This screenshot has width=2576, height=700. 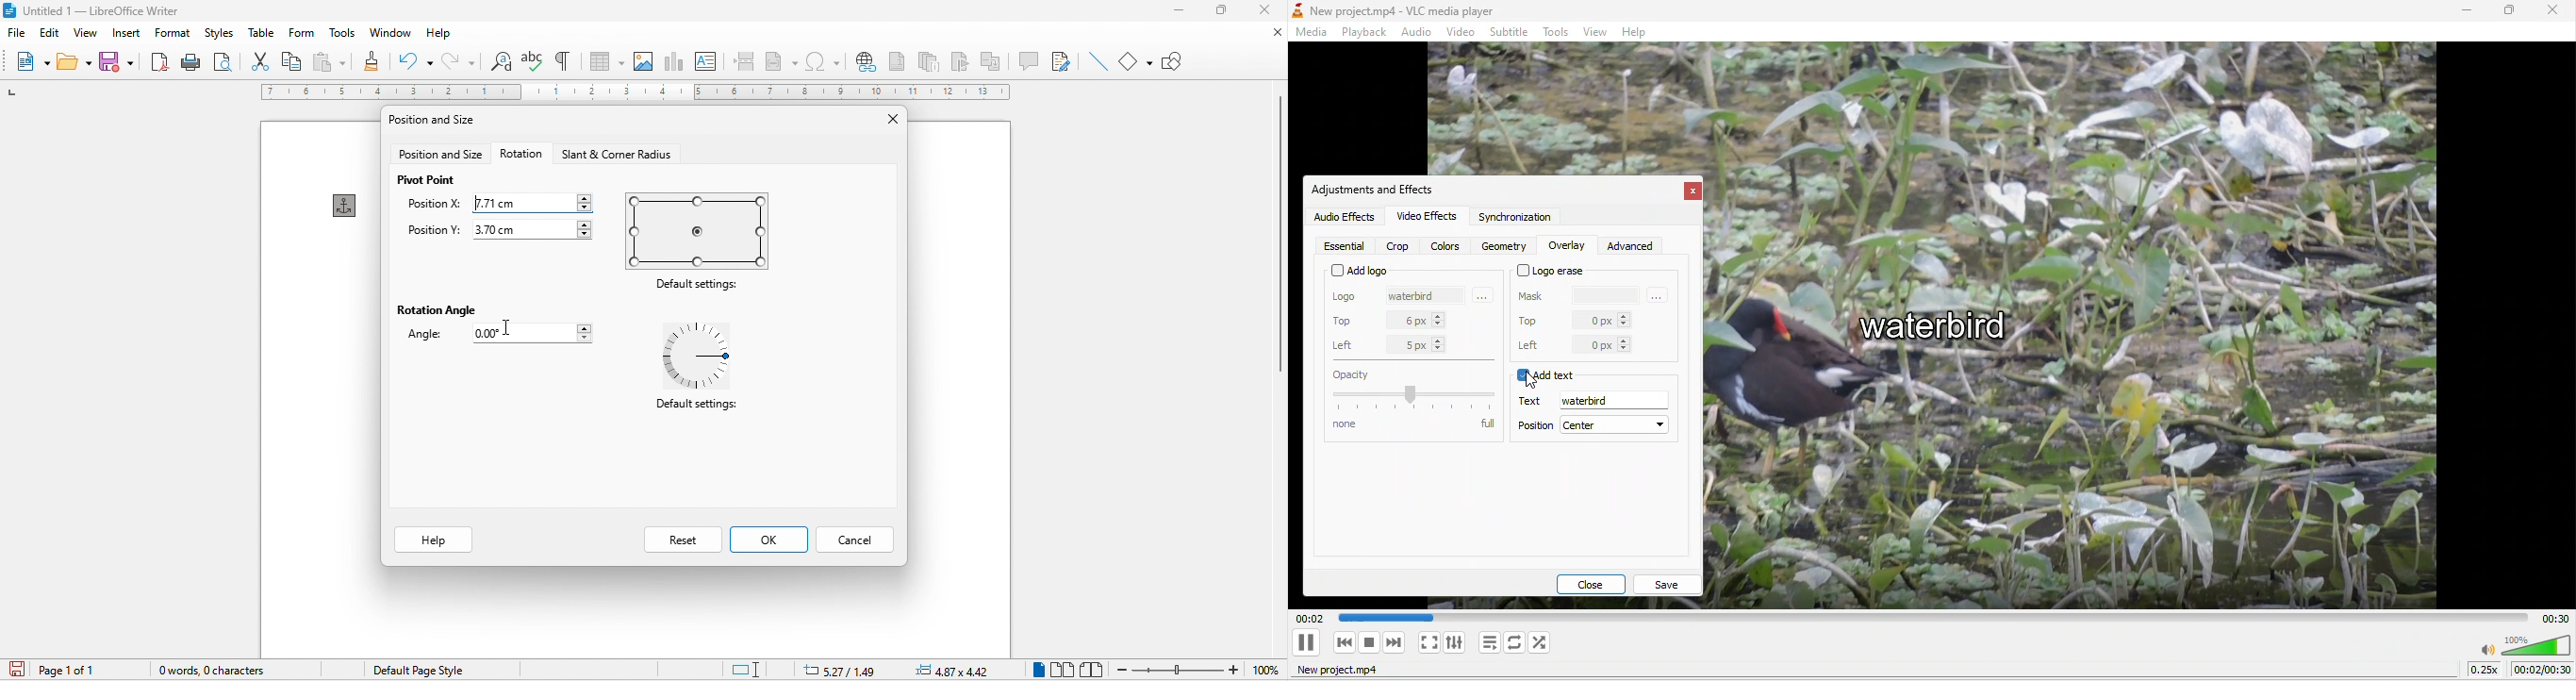 I want to click on start and corner radius, so click(x=619, y=151).